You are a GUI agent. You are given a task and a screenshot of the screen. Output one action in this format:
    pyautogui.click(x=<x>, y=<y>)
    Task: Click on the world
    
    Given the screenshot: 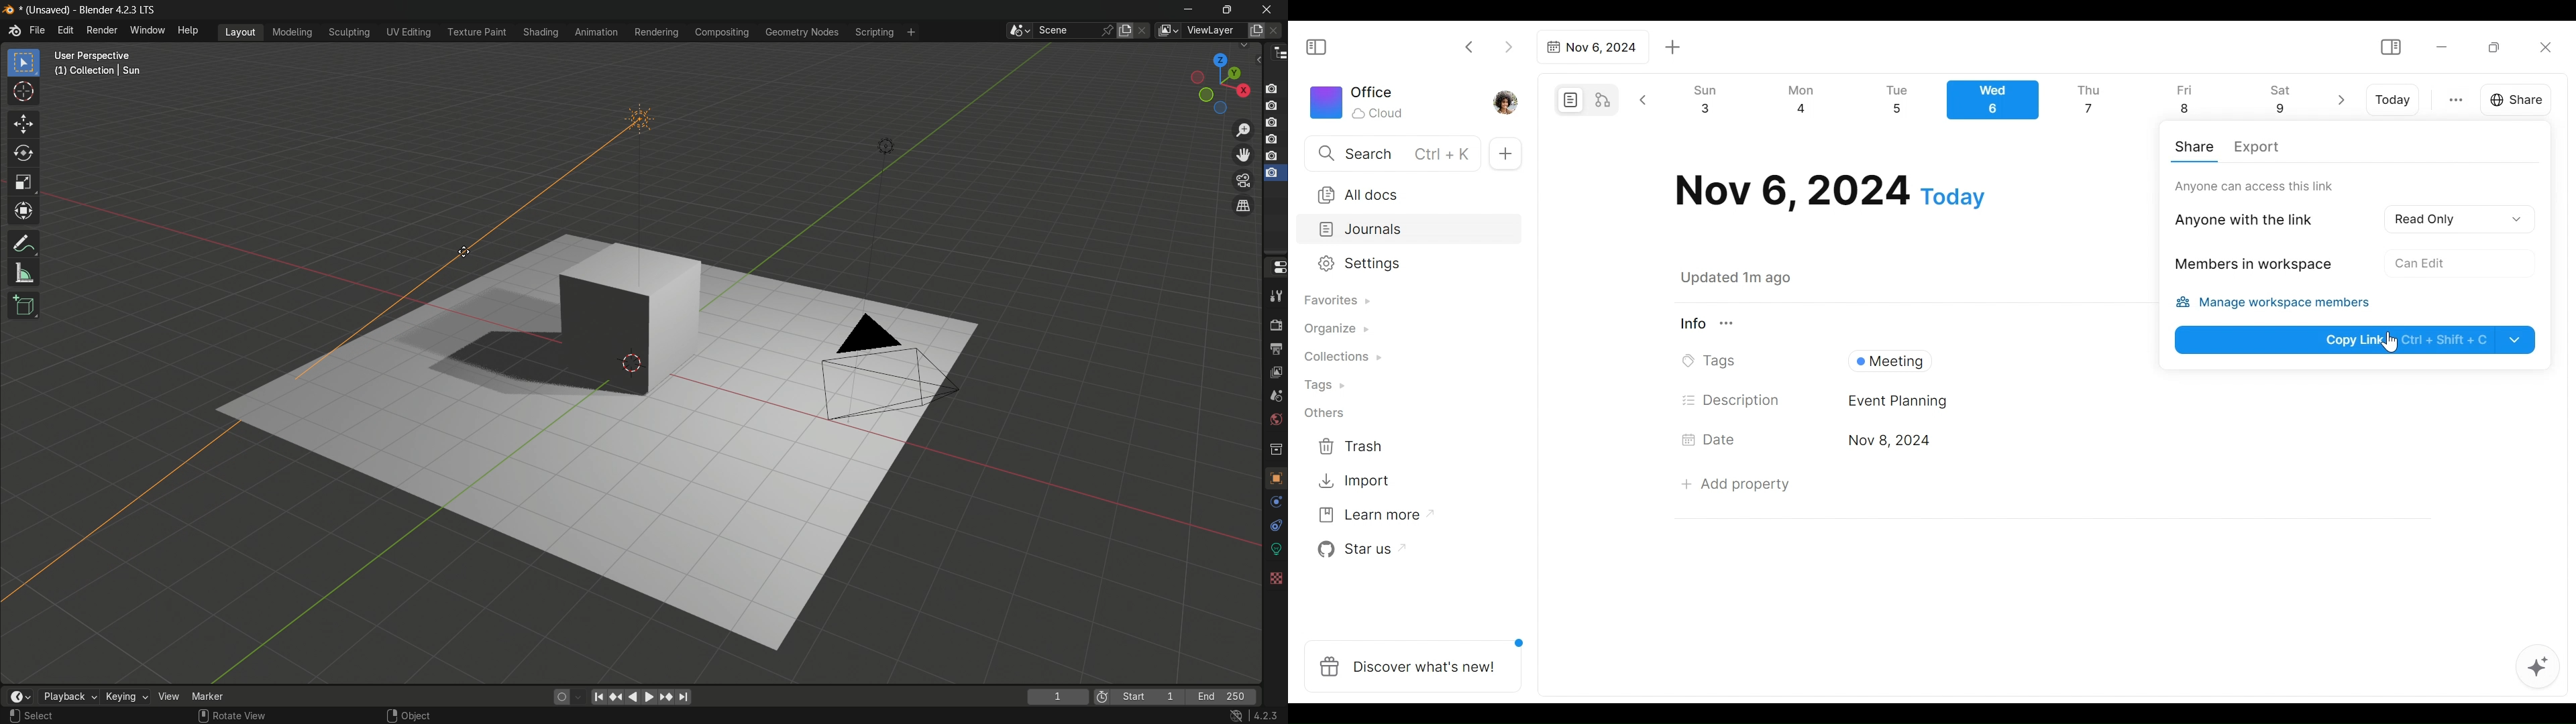 What is the action you would take?
    pyautogui.click(x=1277, y=420)
    